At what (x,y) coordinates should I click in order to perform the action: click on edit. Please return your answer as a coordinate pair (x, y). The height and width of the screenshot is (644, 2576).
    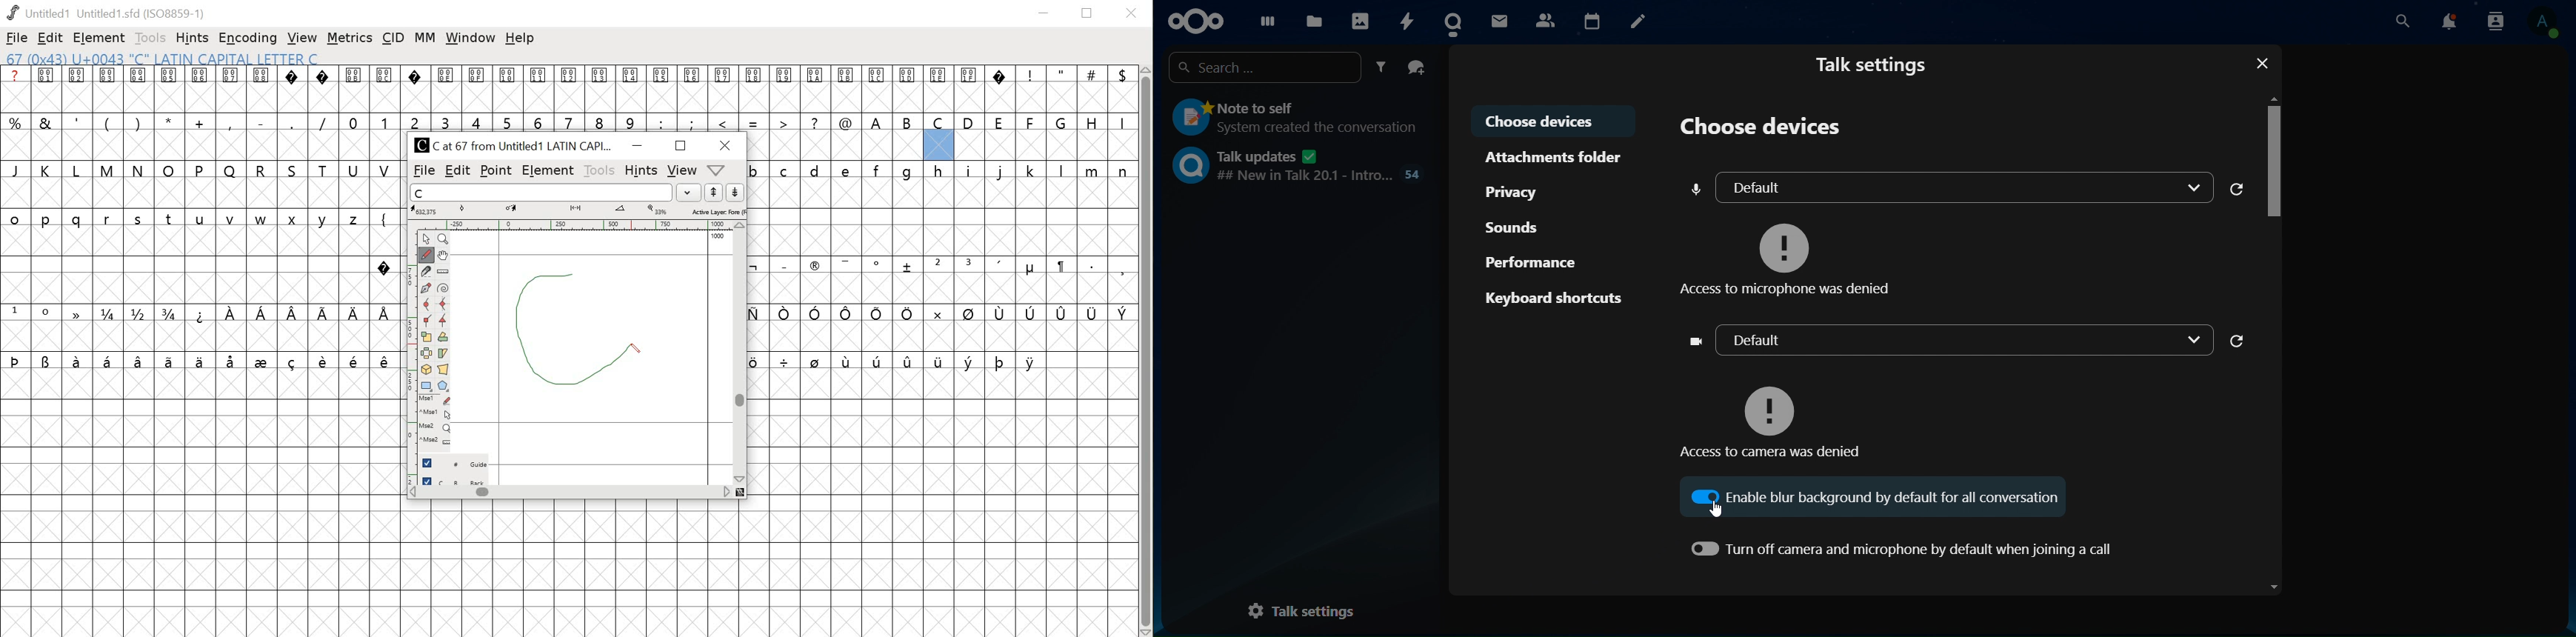
    Looking at the image, I should click on (458, 171).